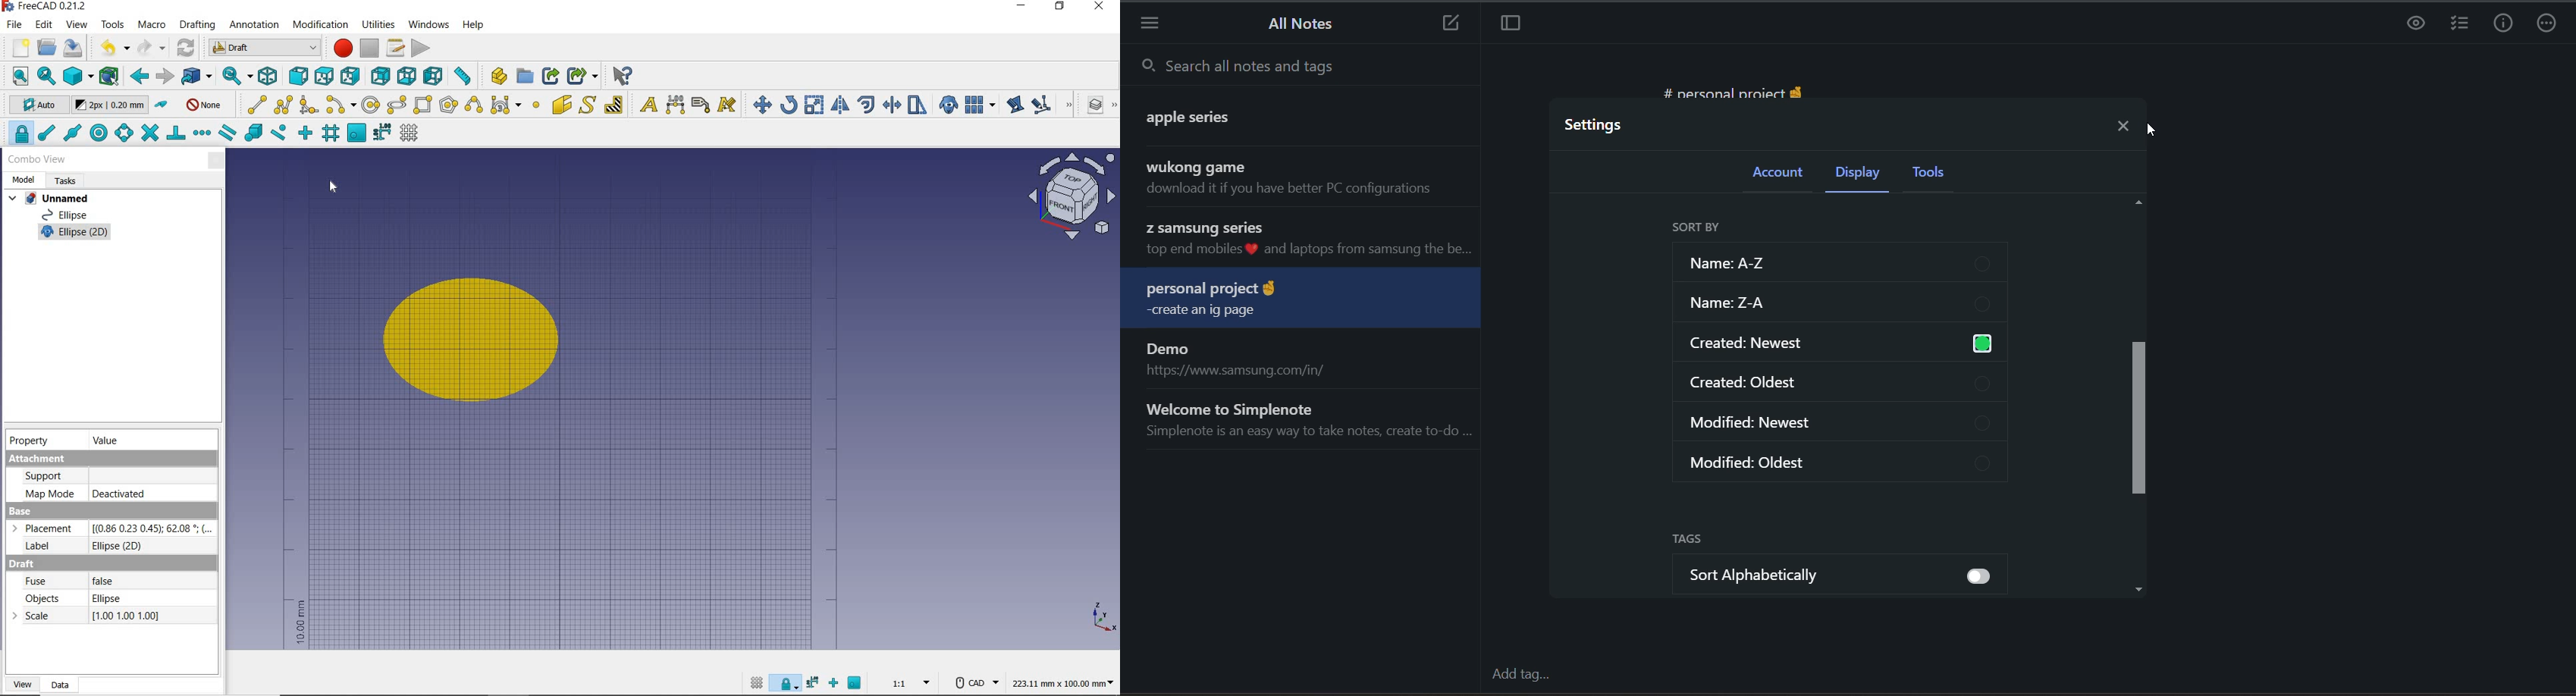 This screenshot has width=2576, height=700. I want to click on open, so click(46, 48).